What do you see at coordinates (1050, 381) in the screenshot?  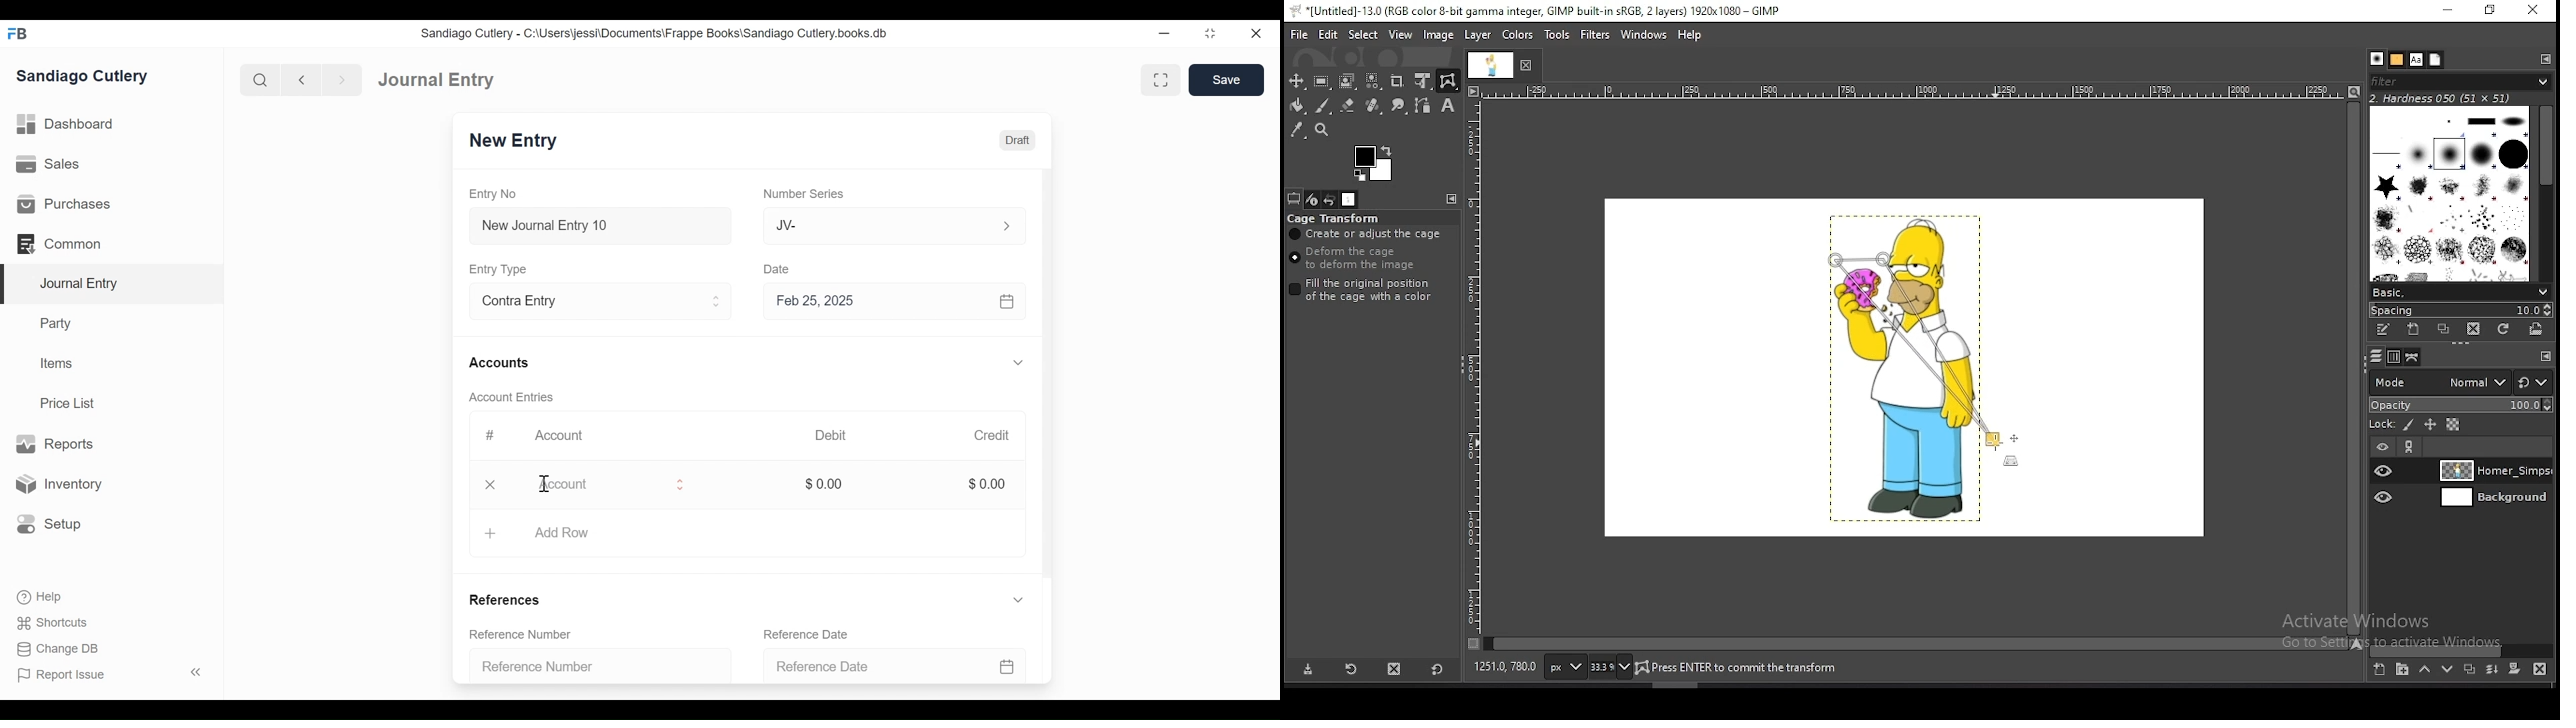 I see `Vertical Scroll bar` at bounding box center [1050, 381].